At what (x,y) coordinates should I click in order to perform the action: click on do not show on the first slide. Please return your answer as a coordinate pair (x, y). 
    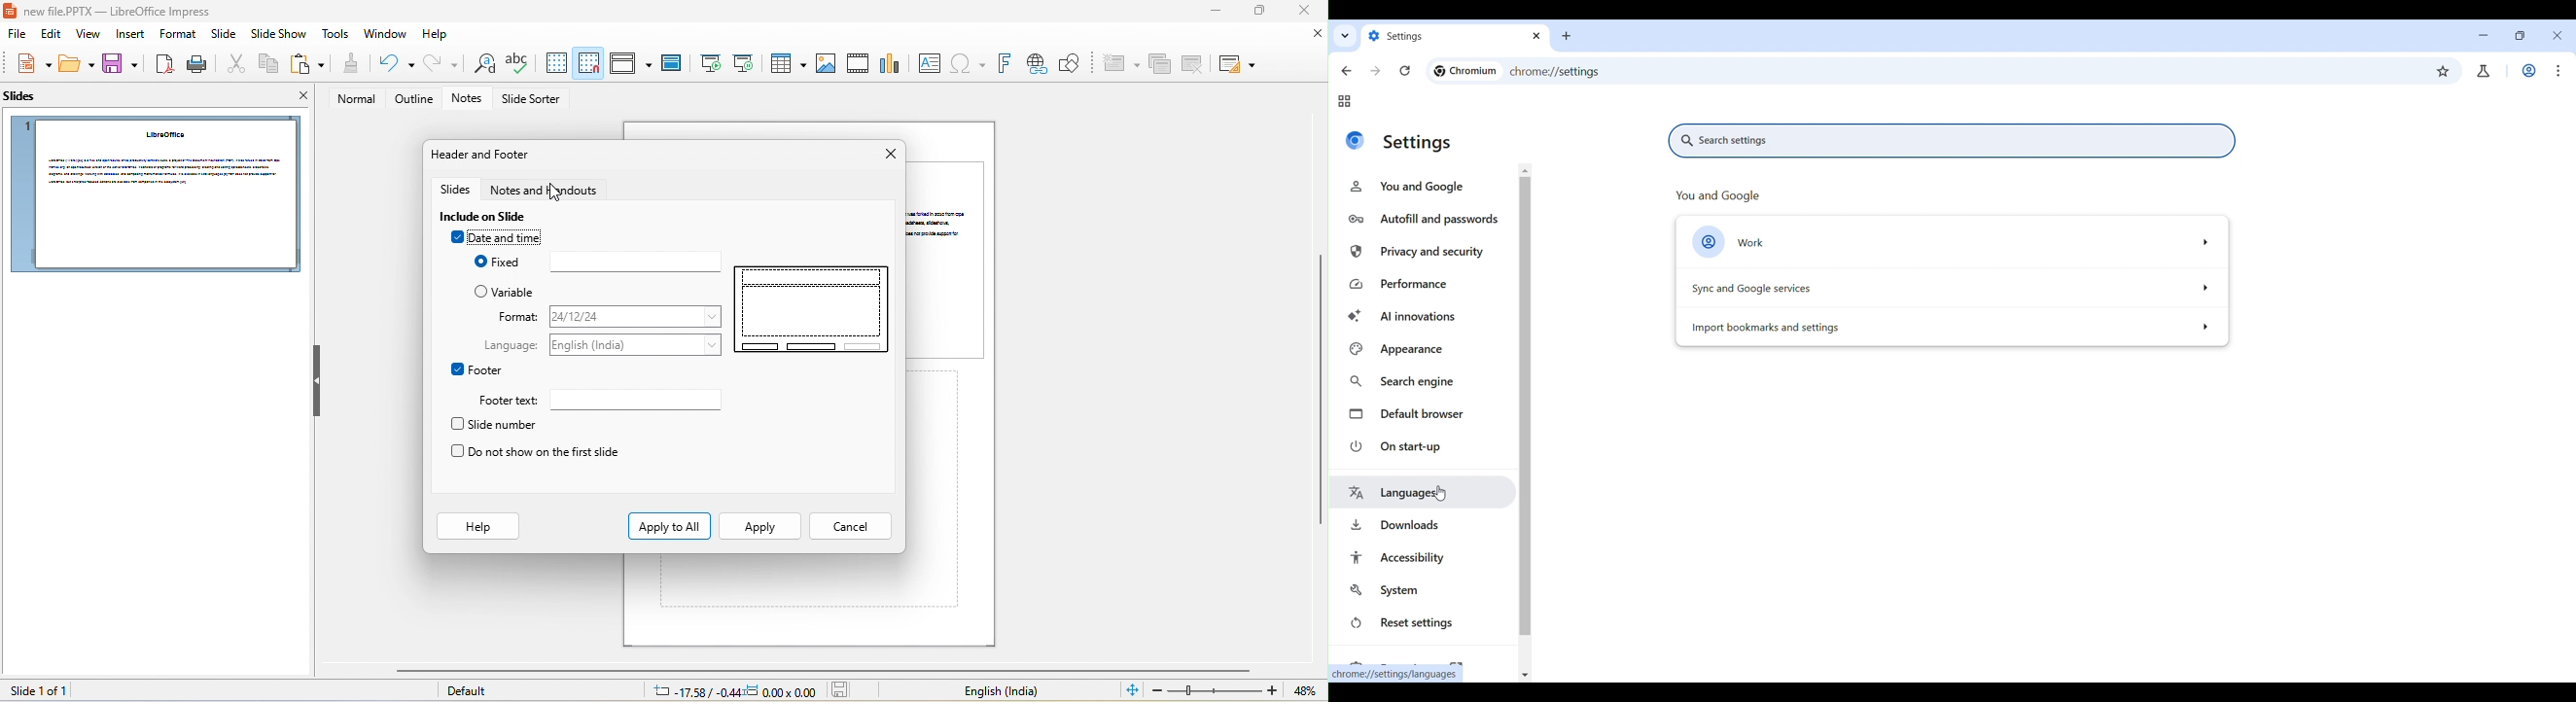
    Looking at the image, I should click on (535, 453).